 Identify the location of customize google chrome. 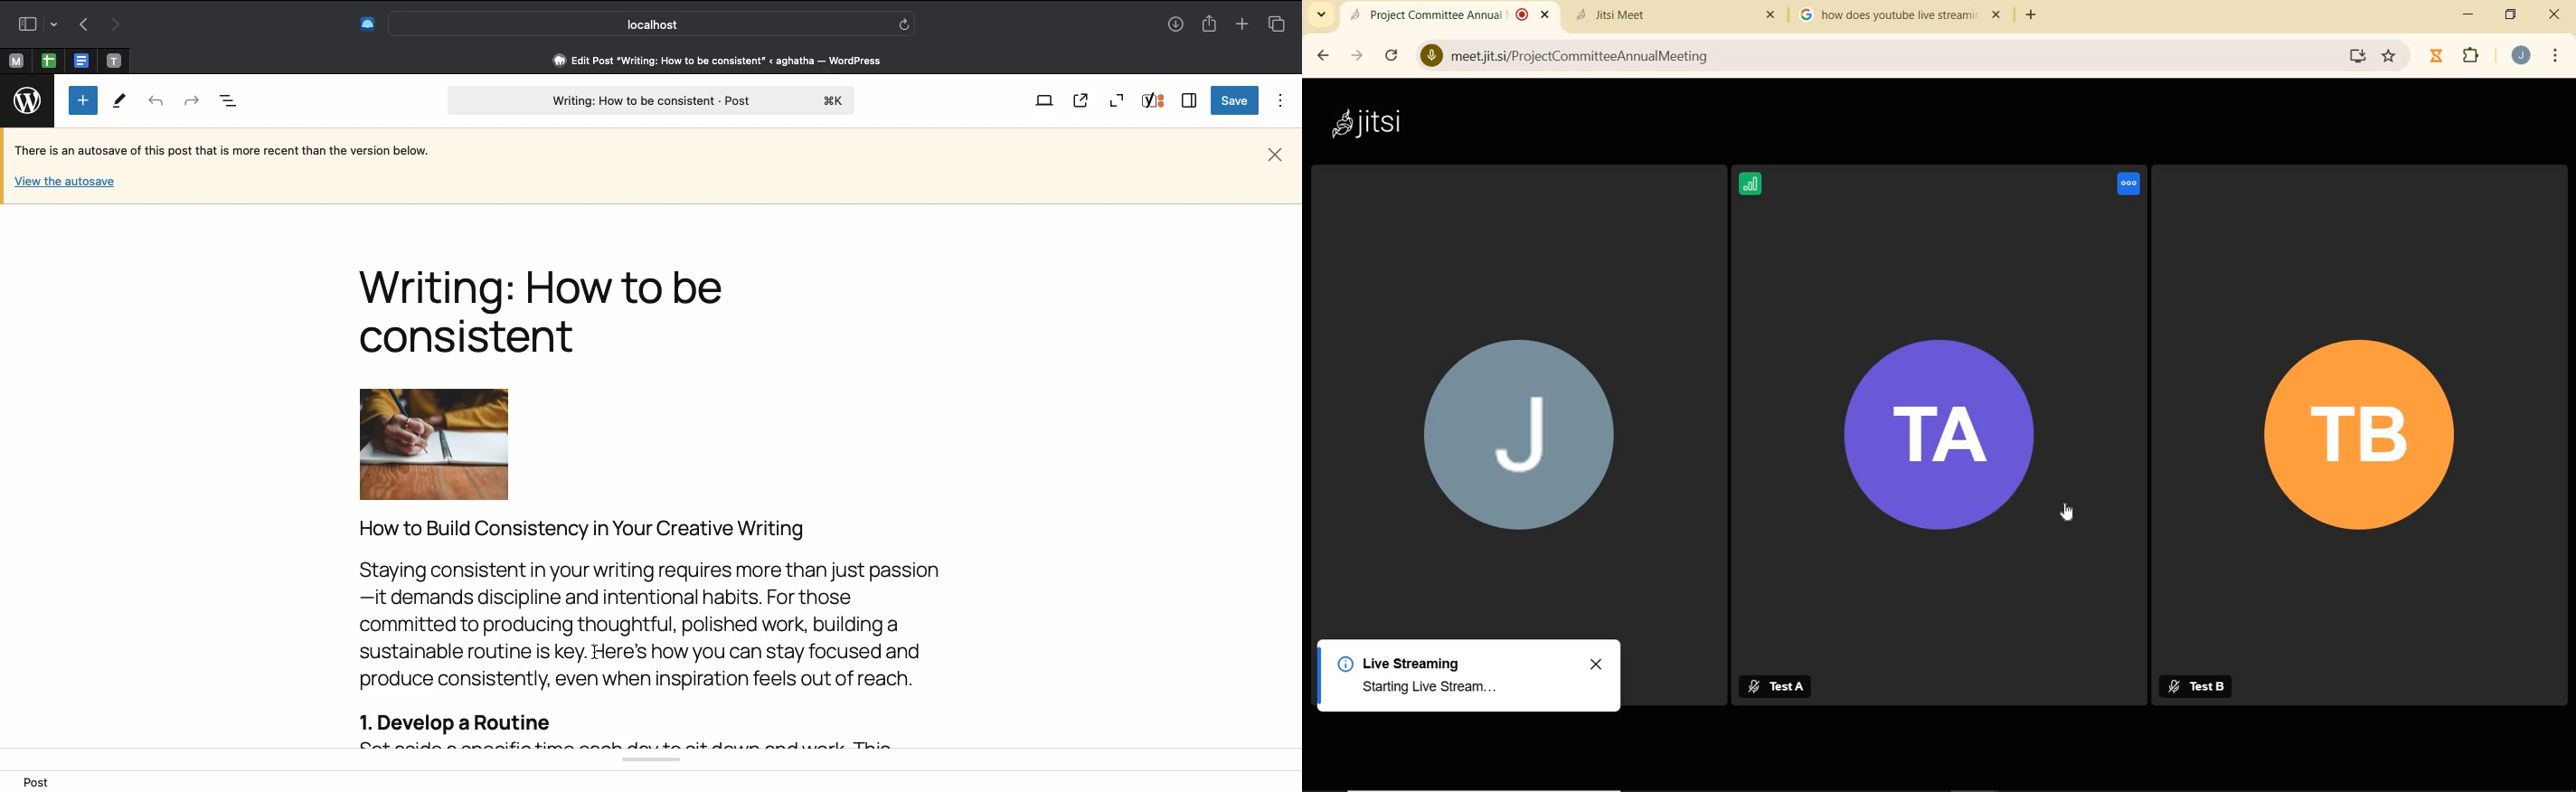
(2560, 55).